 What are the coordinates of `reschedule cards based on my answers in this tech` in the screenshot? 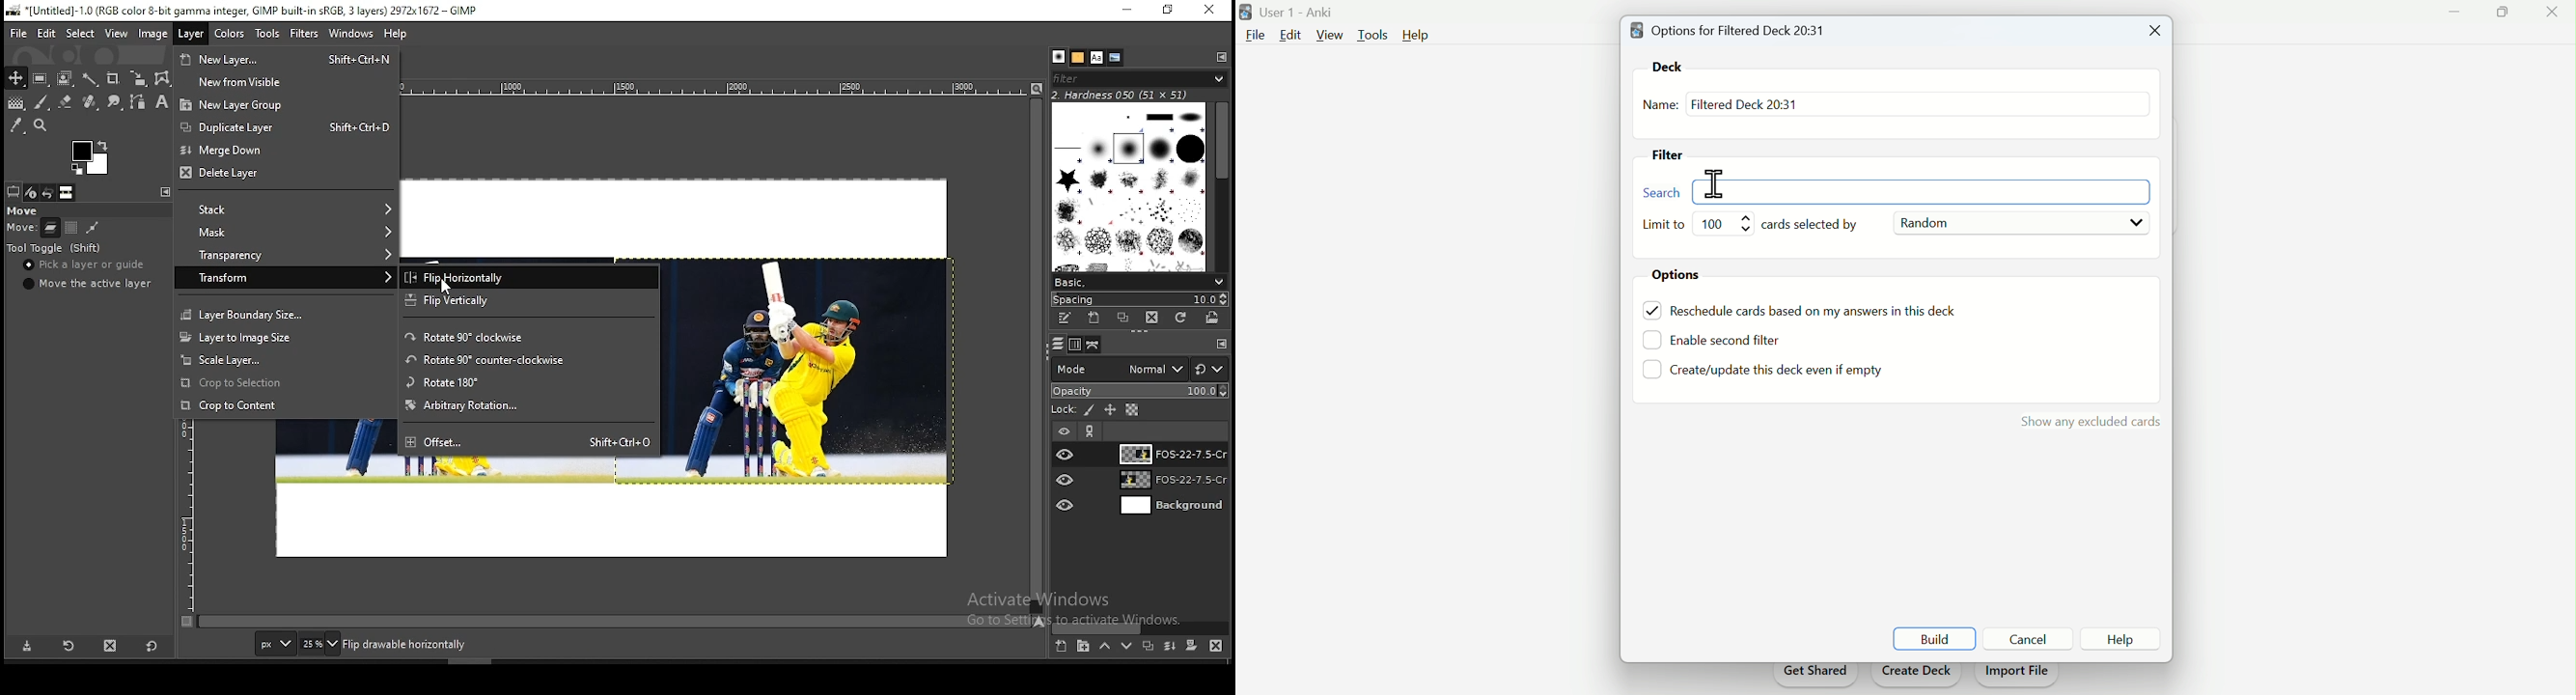 It's located at (1823, 313).